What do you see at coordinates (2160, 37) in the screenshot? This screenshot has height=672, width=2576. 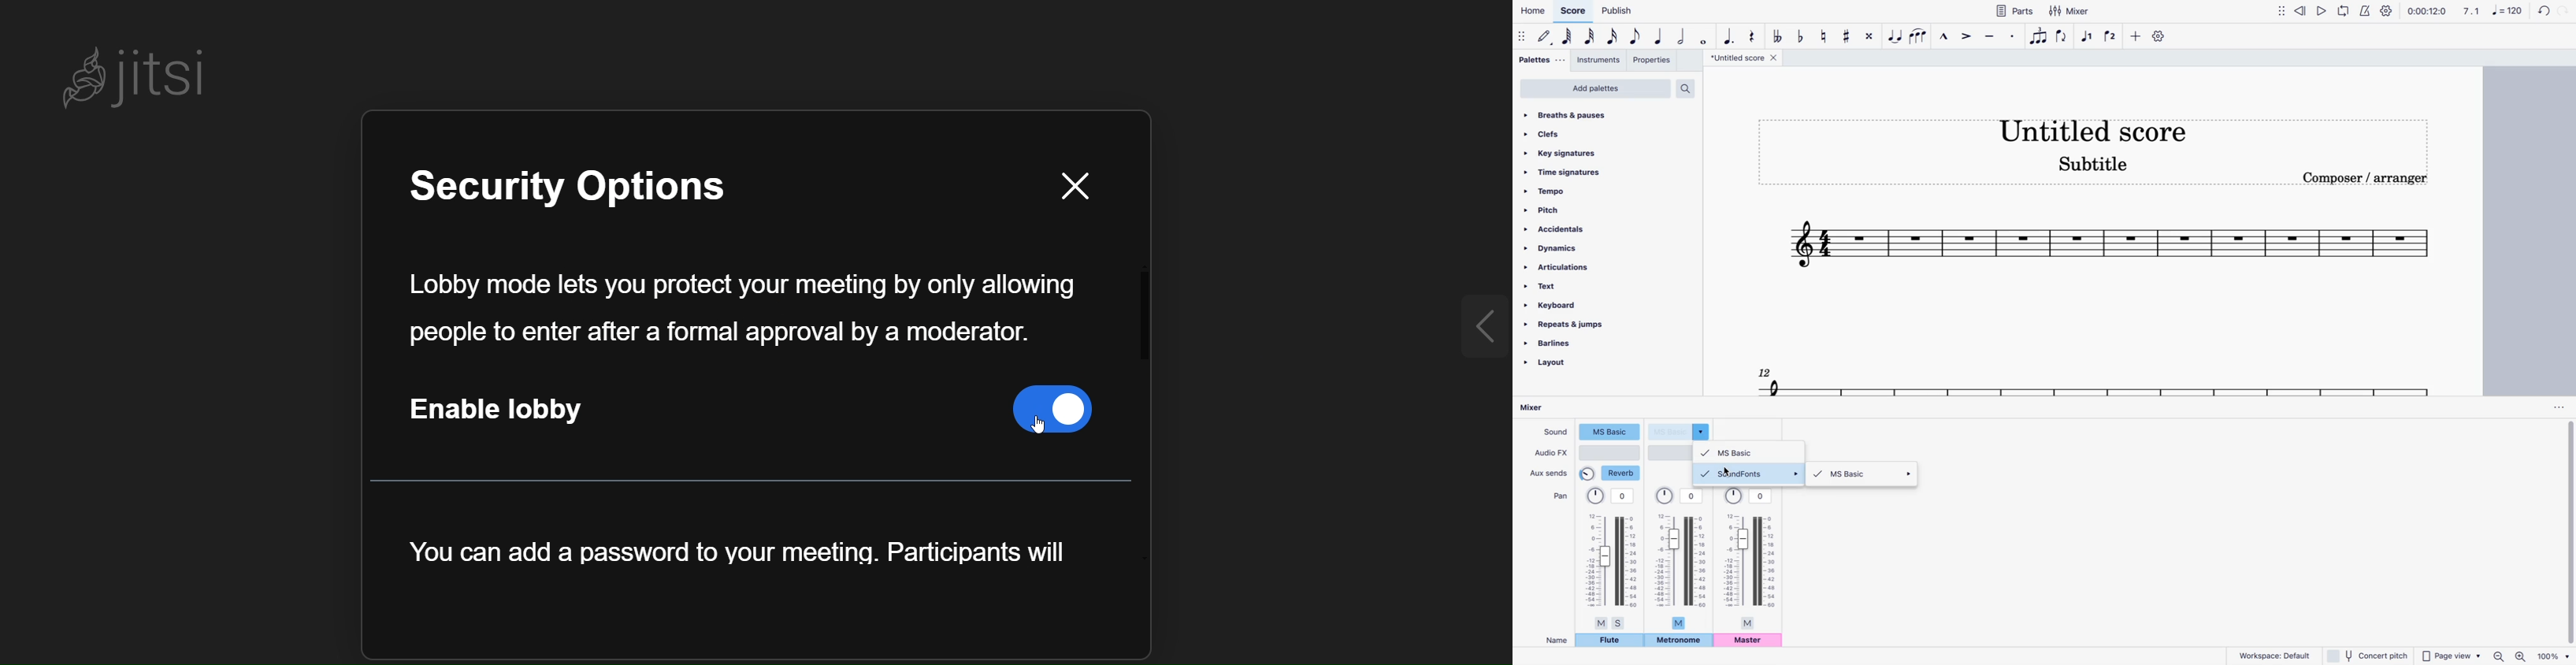 I see `settings` at bounding box center [2160, 37].